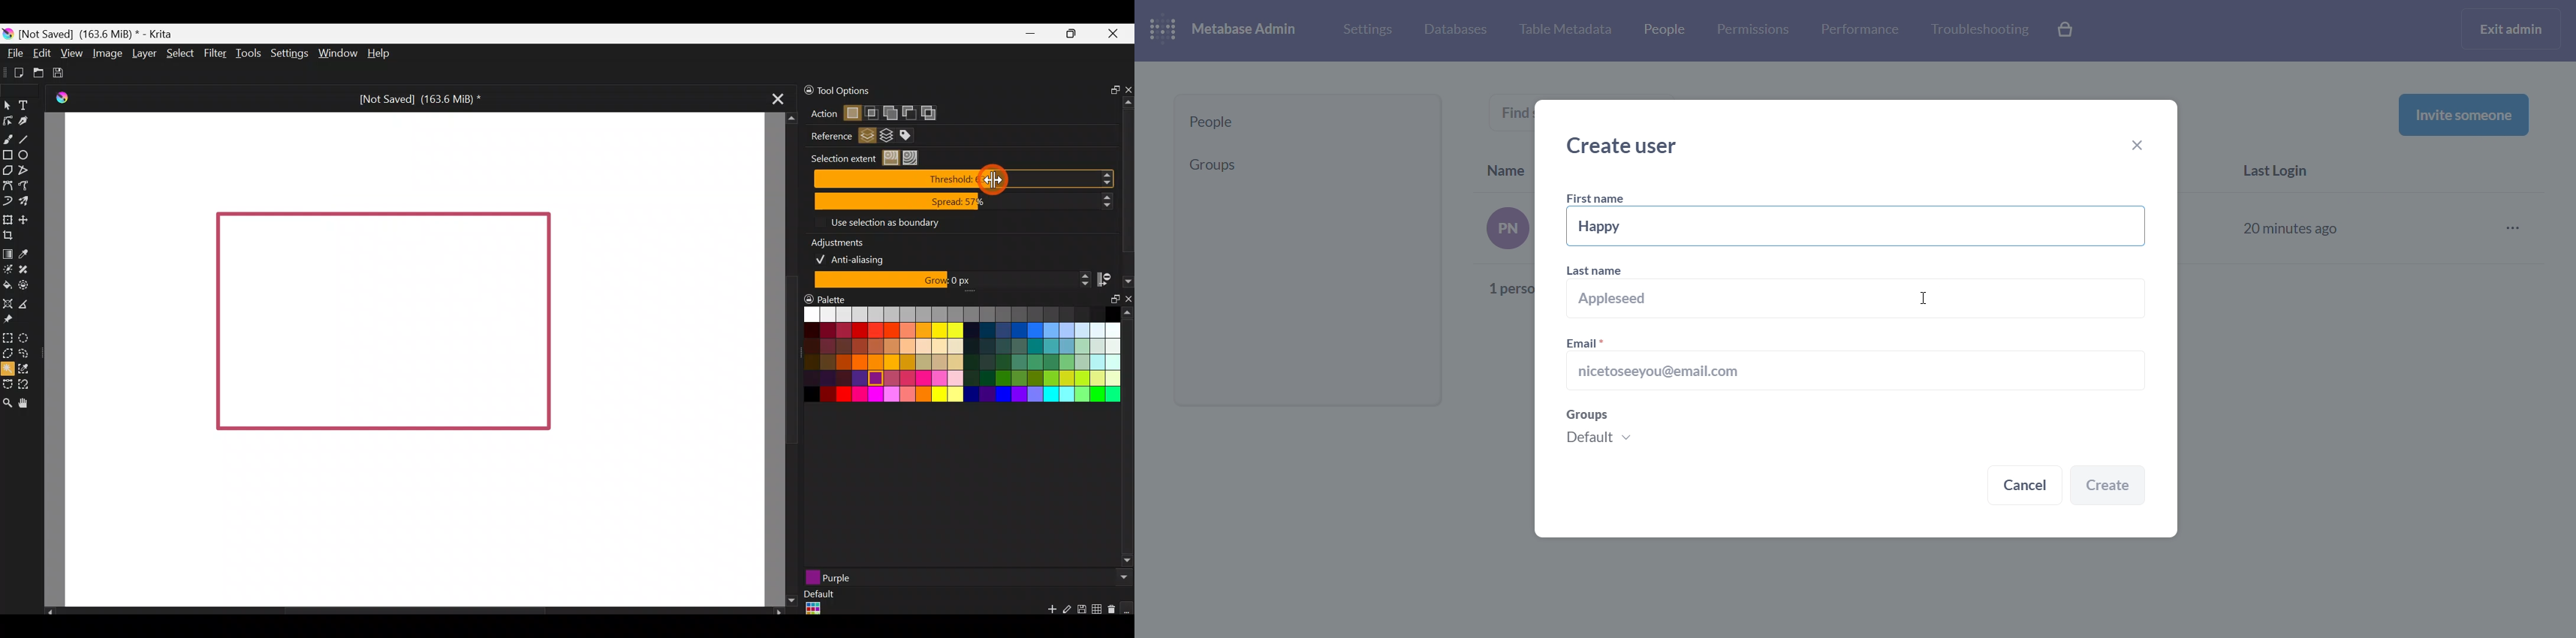 This screenshot has width=2576, height=644. I want to click on Rectangular selection tool, so click(10, 338).